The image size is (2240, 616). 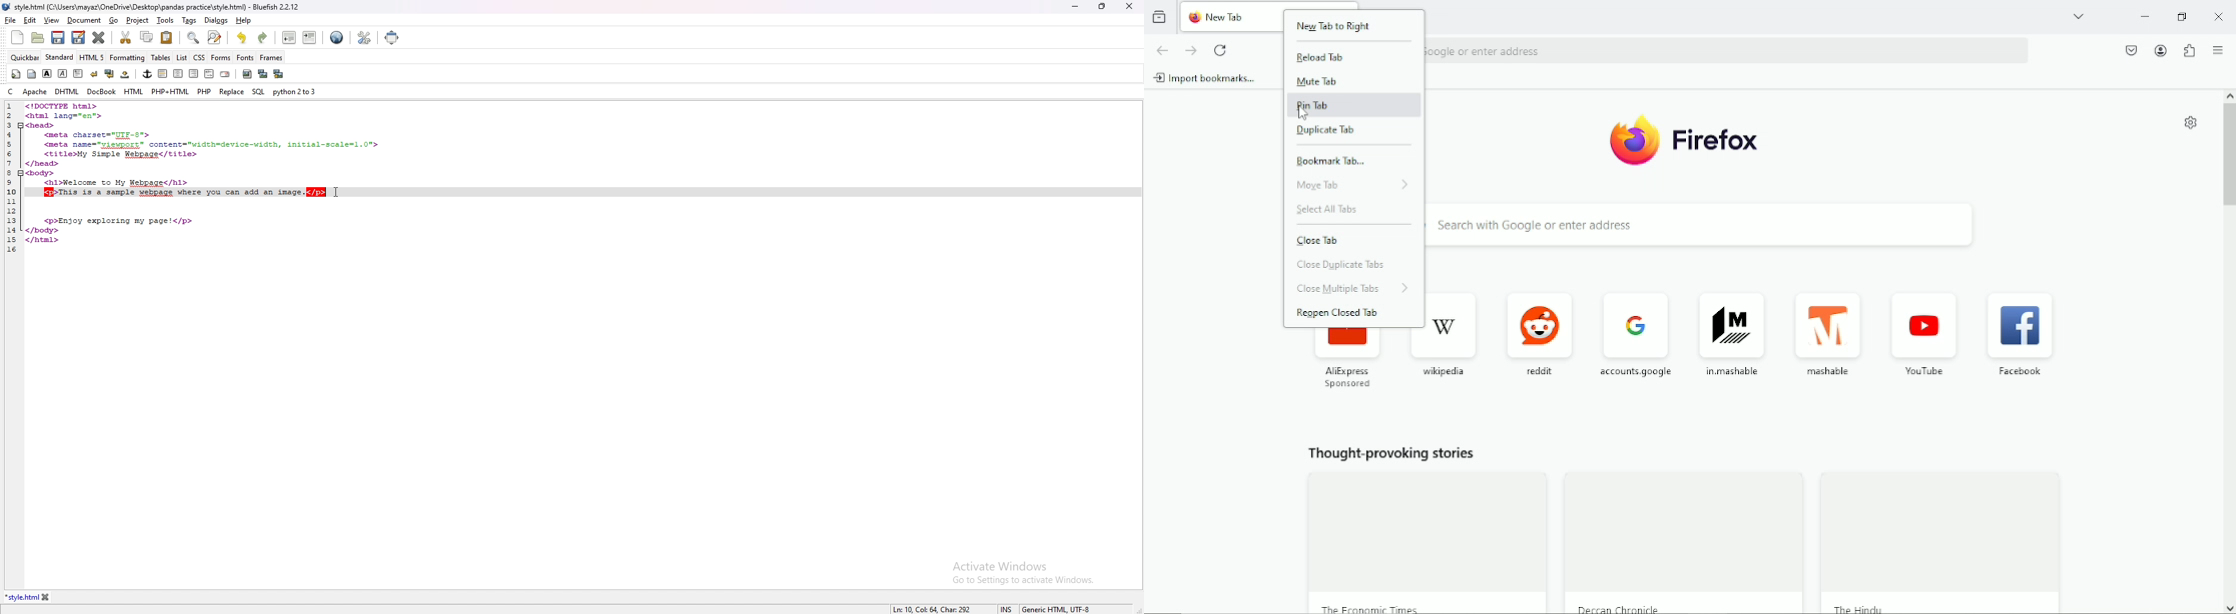 I want to click on Mute tab, so click(x=1320, y=82).